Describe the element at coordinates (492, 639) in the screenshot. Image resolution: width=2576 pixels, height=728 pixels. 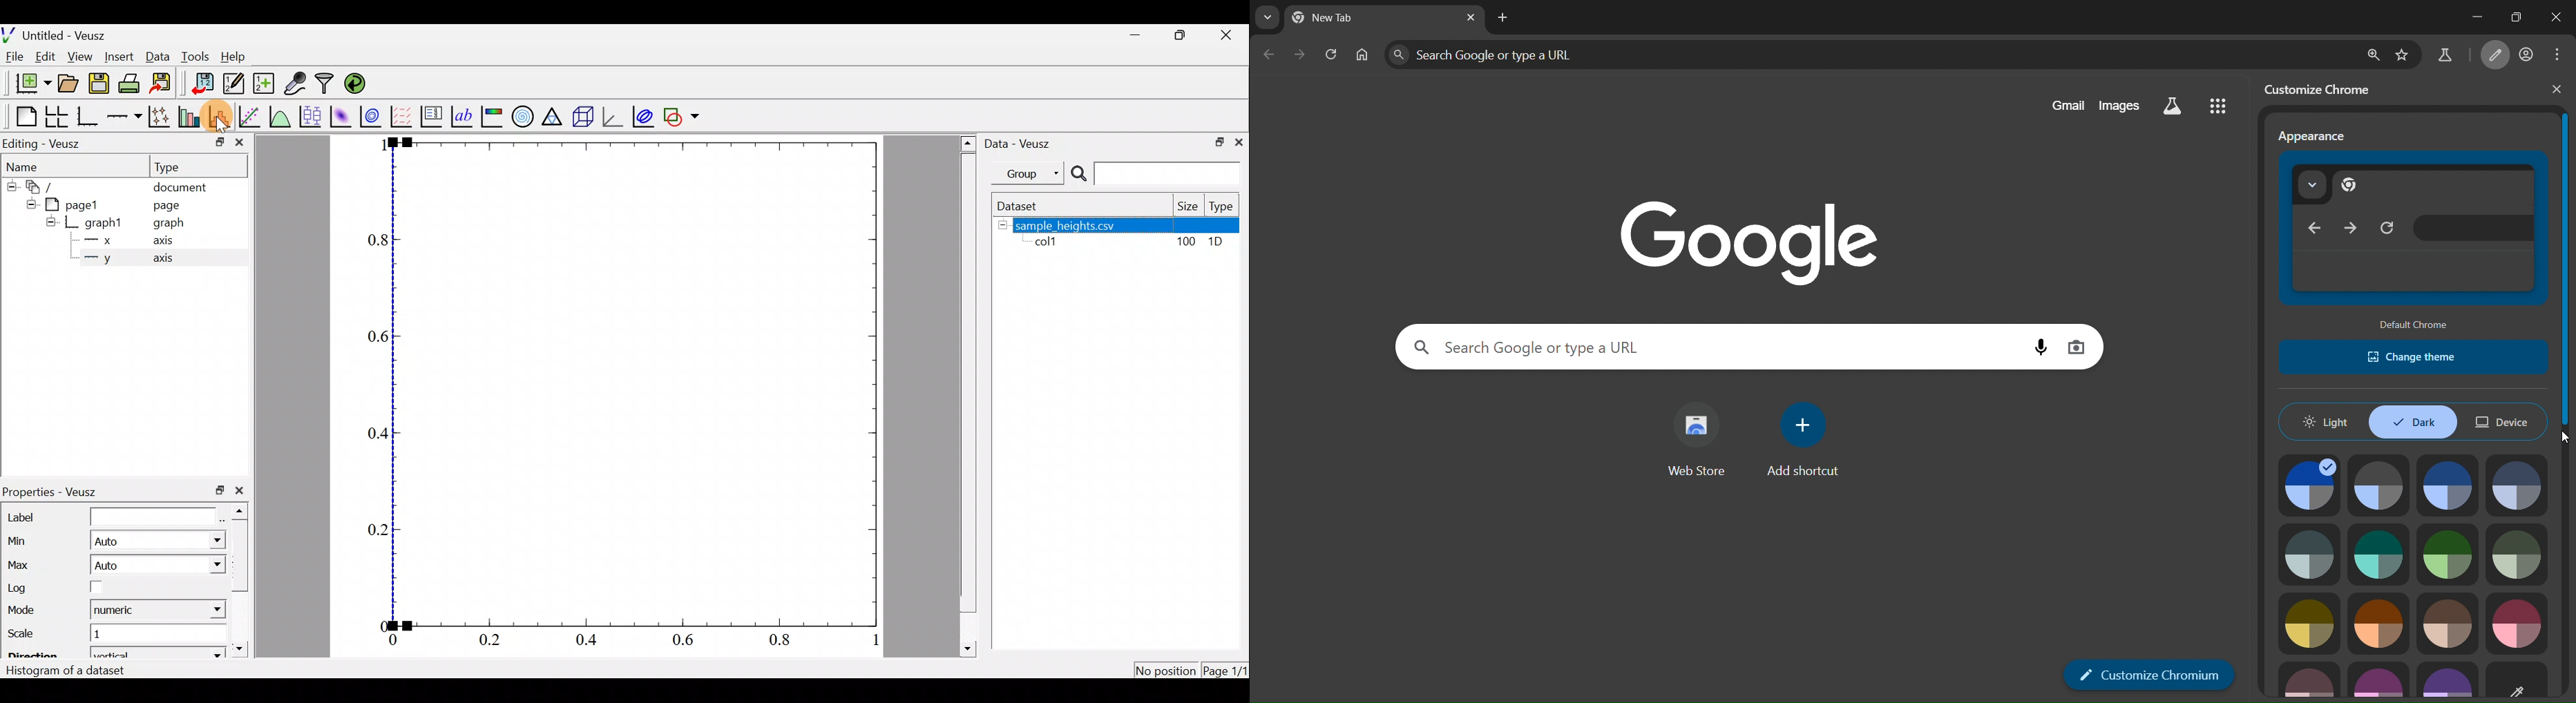
I see `0.2` at that location.